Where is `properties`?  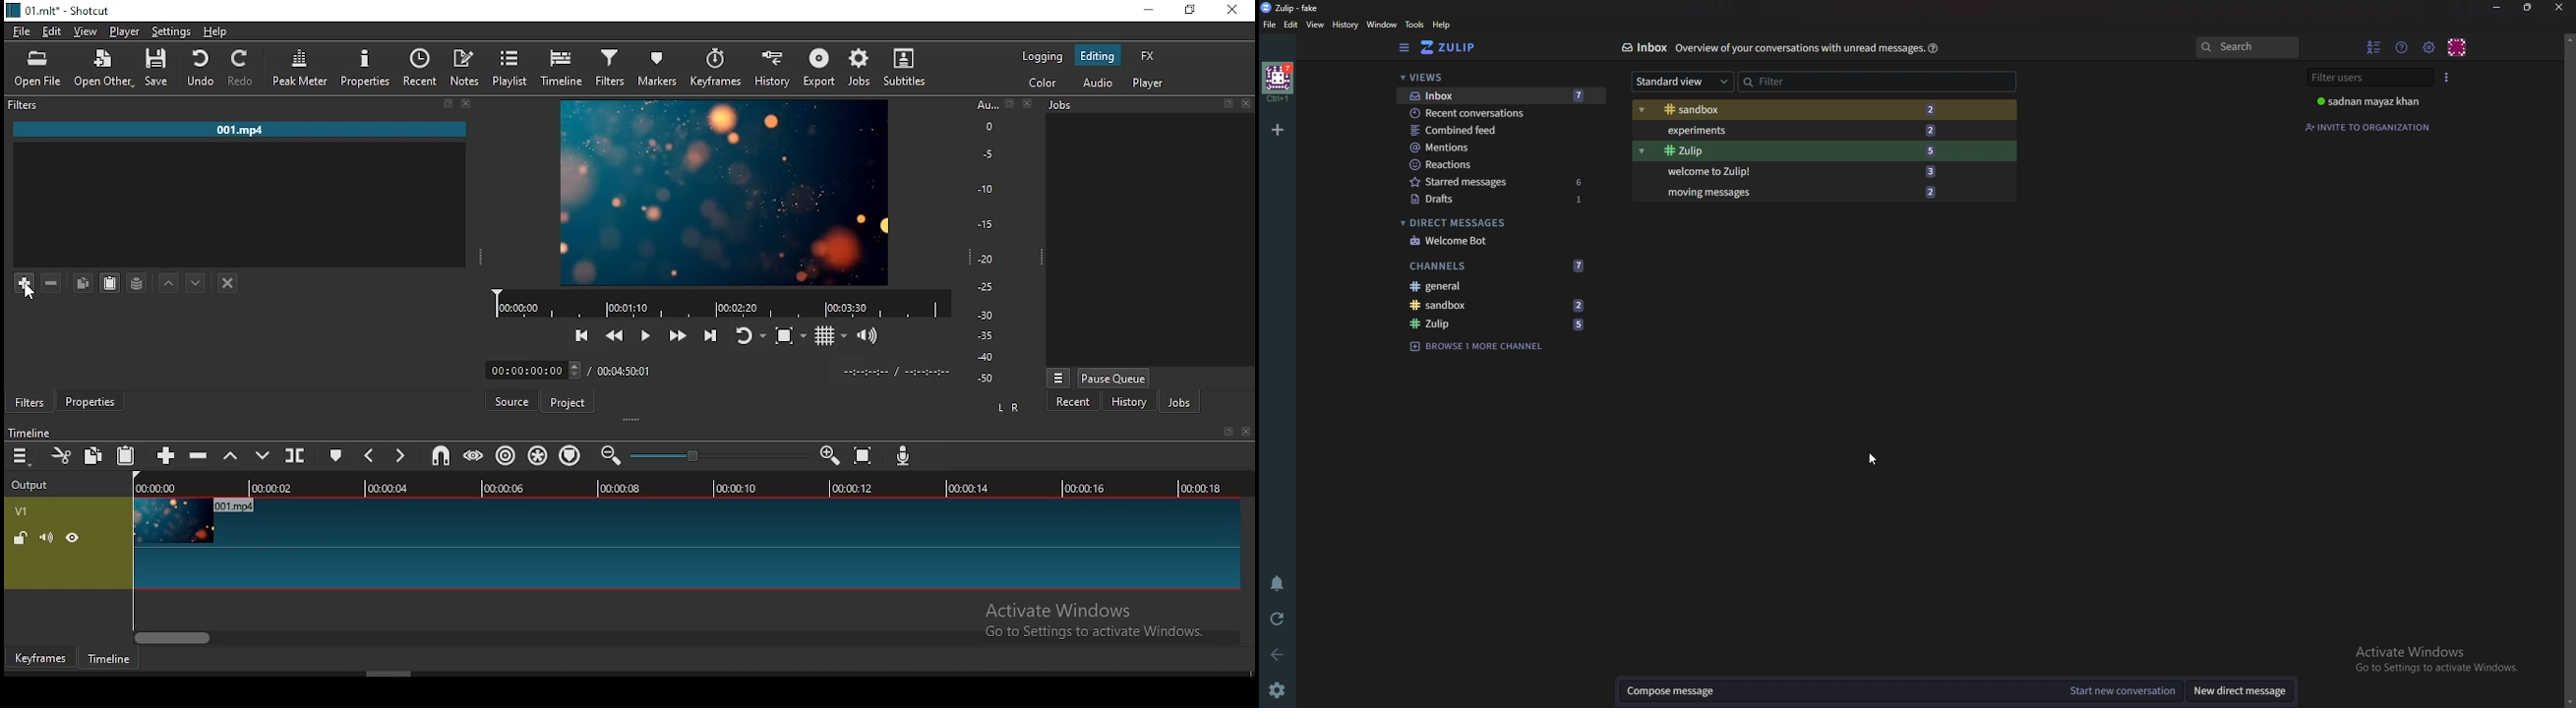 properties is located at coordinates (369, 66).